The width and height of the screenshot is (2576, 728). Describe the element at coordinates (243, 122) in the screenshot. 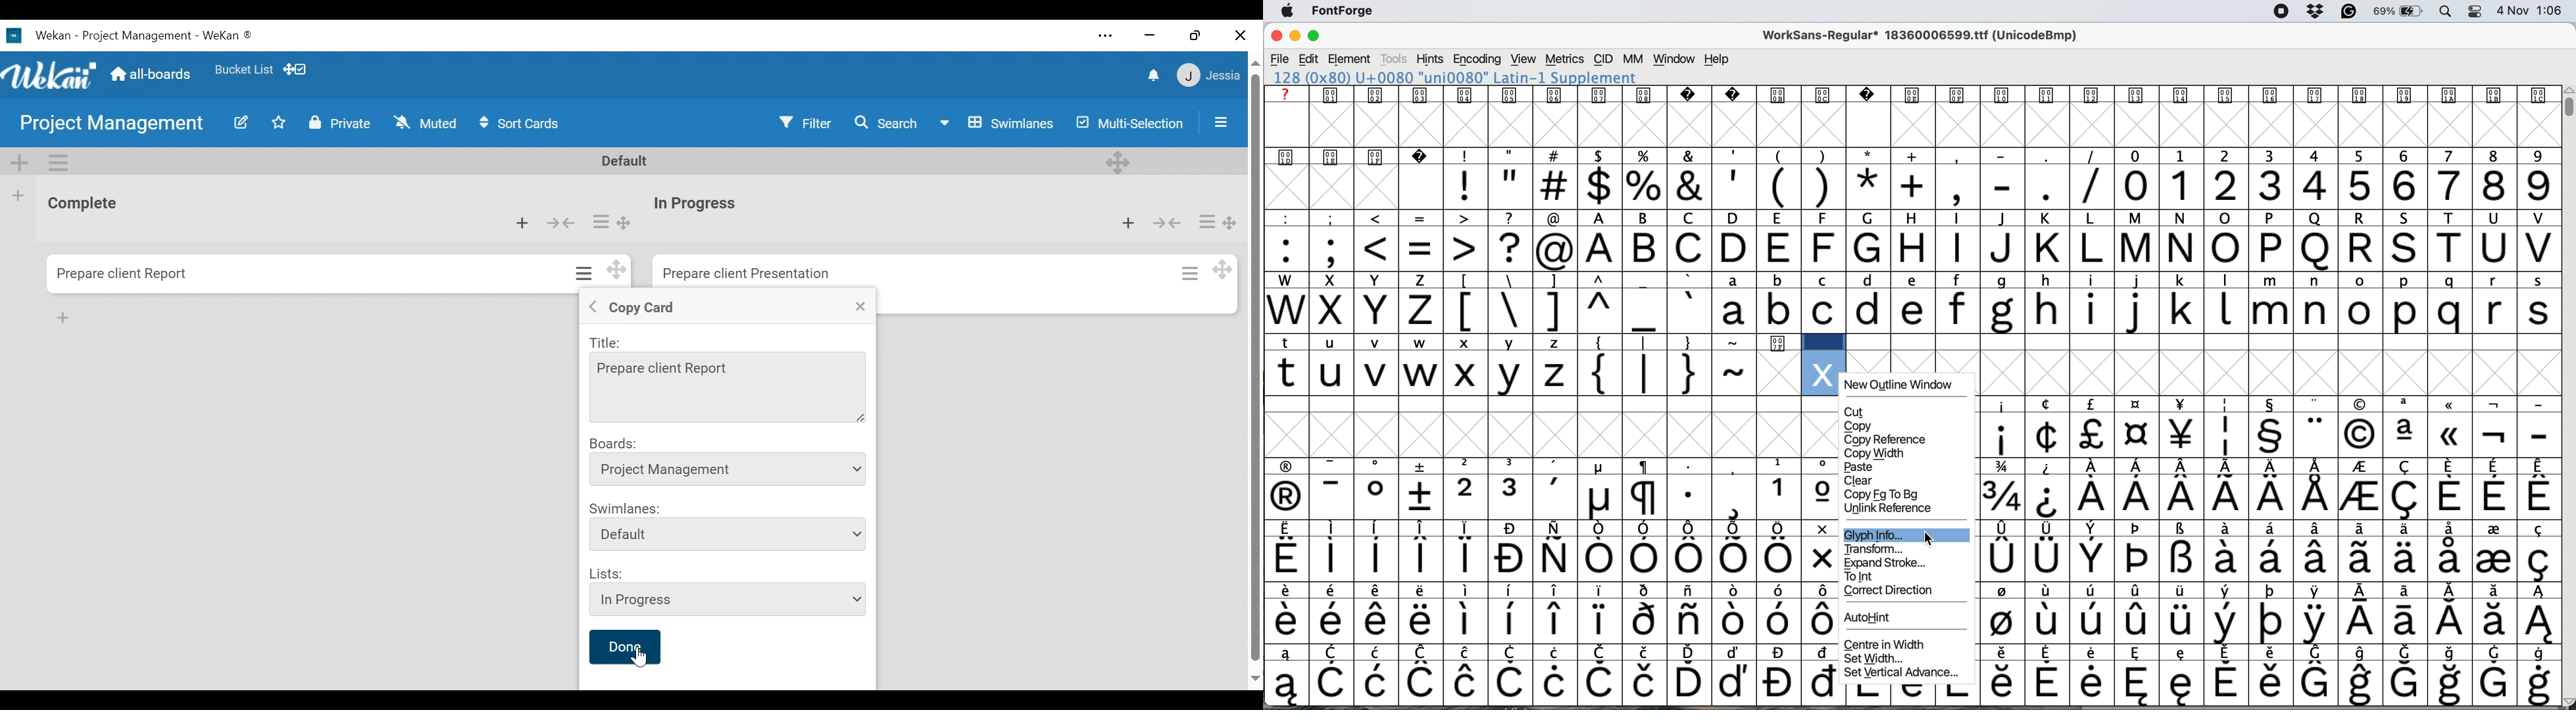

I see `Edit` at that location.